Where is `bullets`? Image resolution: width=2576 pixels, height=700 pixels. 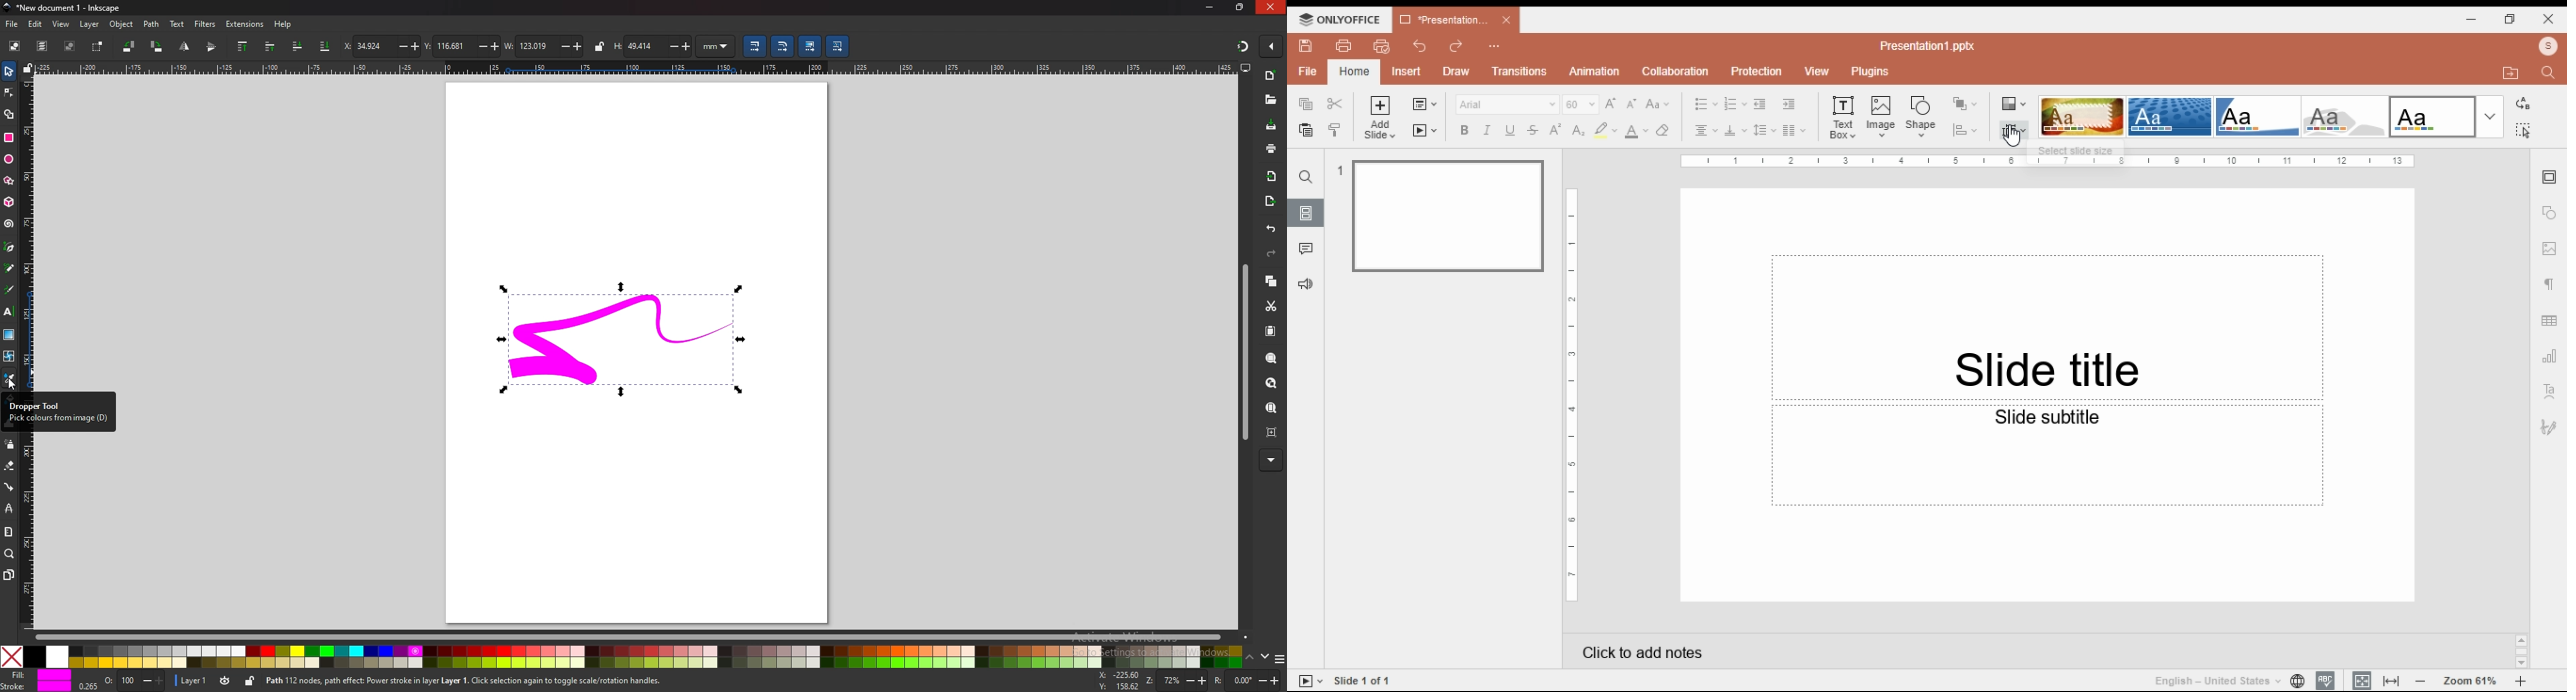 bullets is located at coordinates (1706, 104).